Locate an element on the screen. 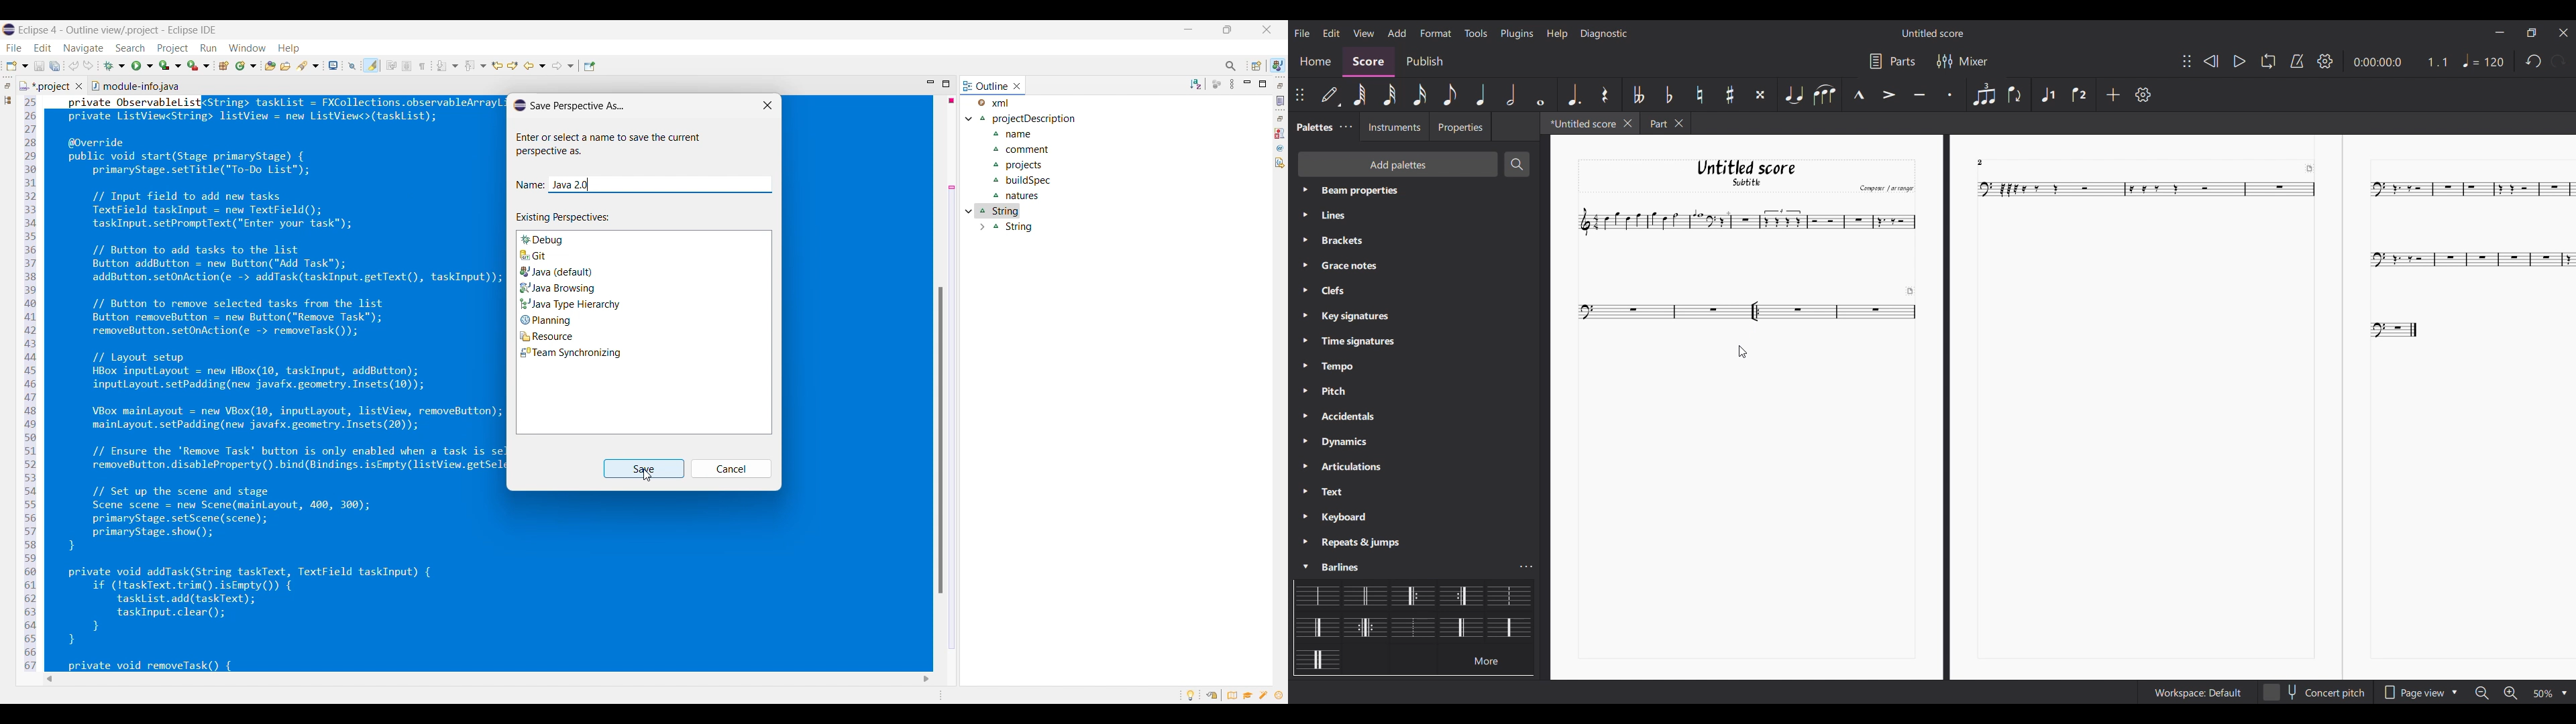  Voice 2 is located at coordinates (2079, 95).